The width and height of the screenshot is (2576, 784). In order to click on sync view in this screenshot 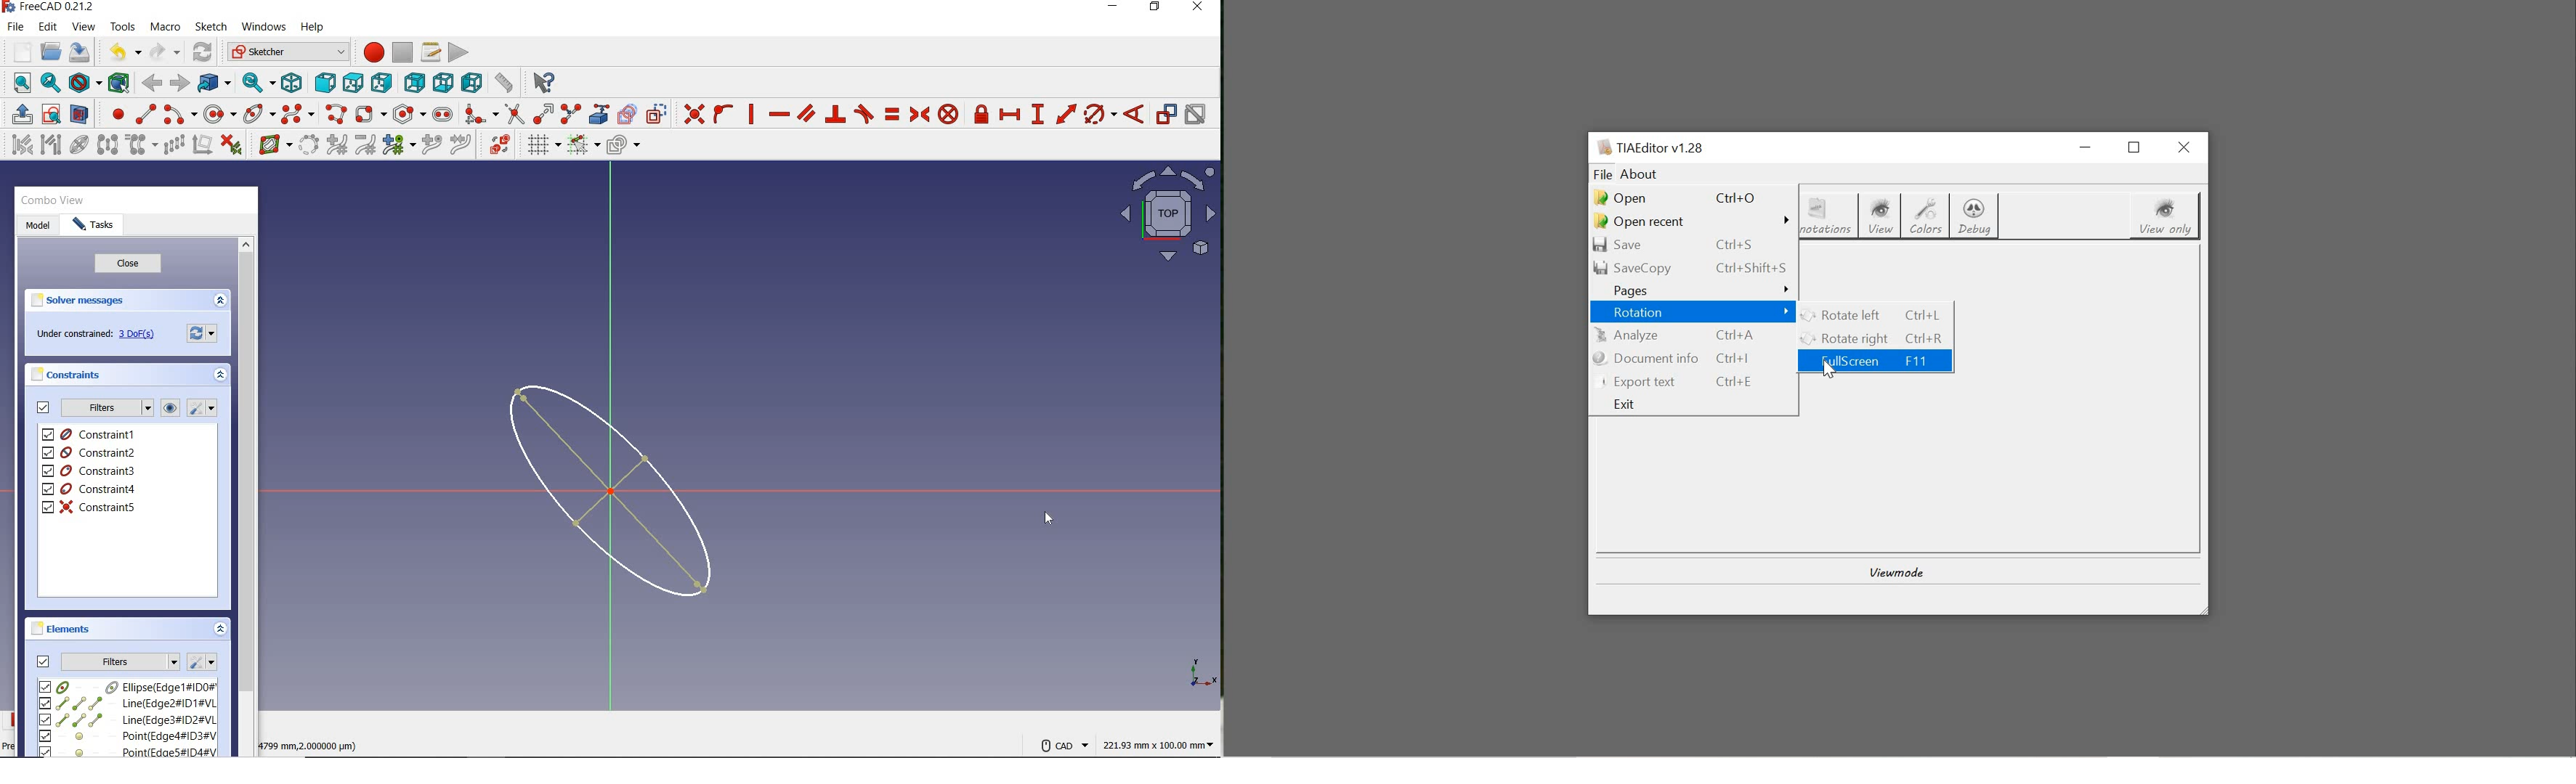, I will do `click(259, 83)`.